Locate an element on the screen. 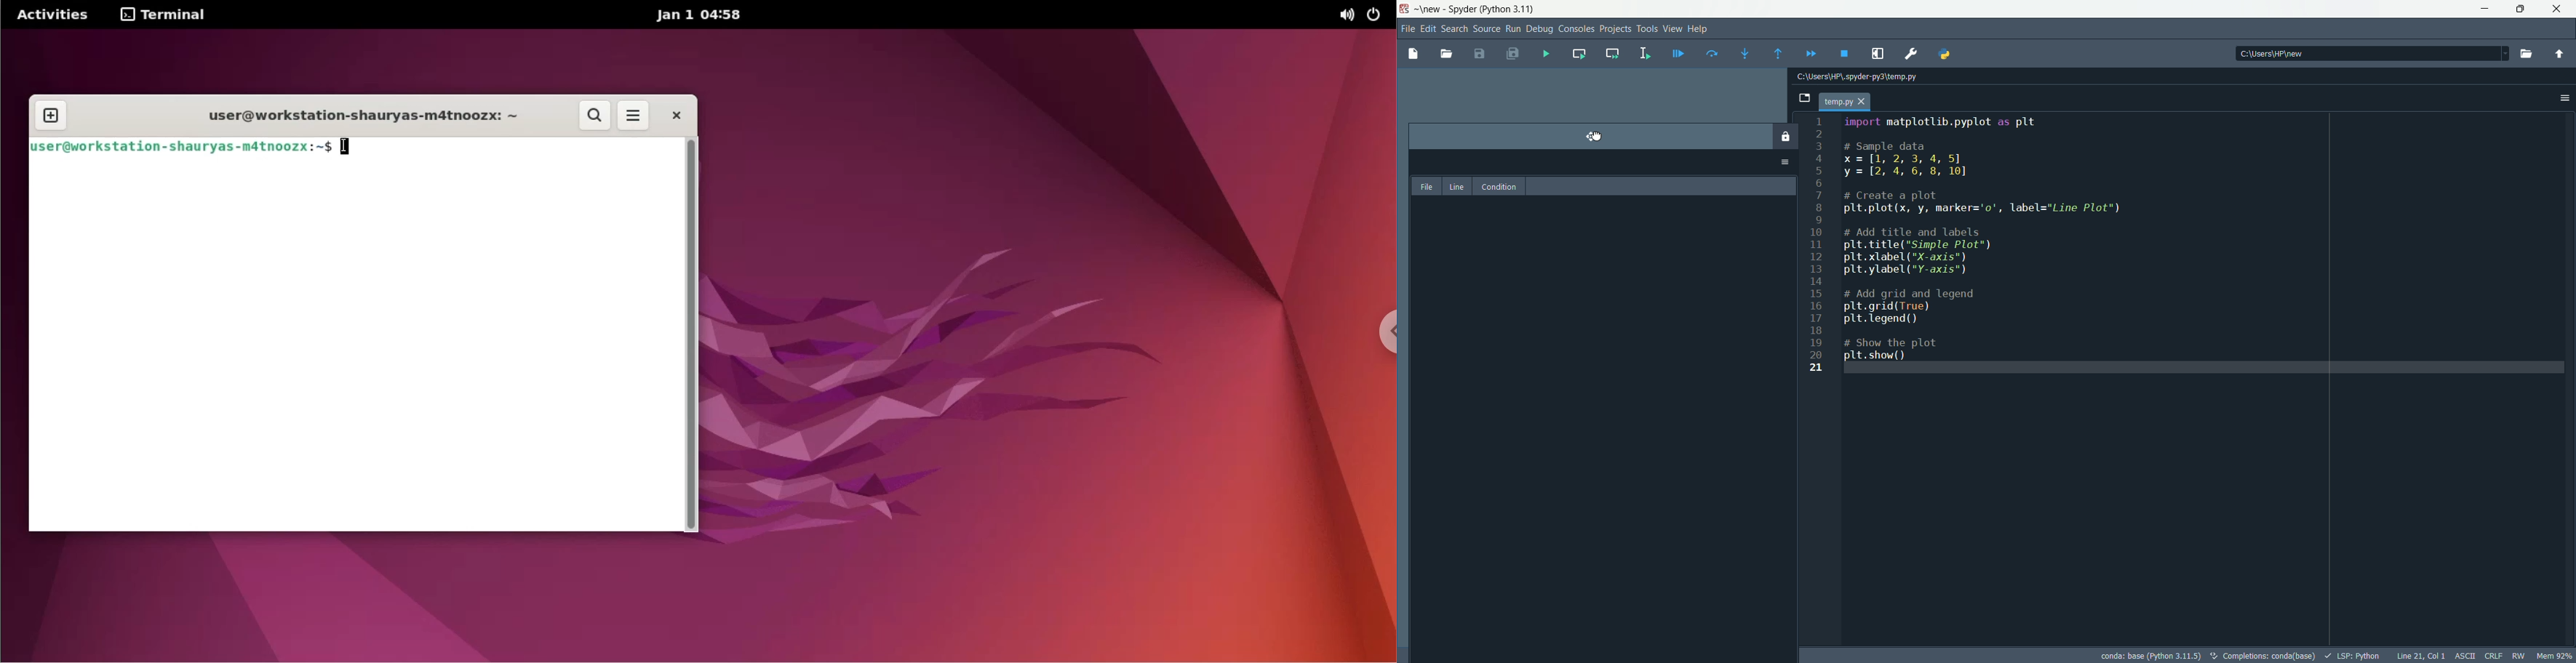 This screenshot has width=2576, height=672. tools menu is located at coordinates (1646, 28).